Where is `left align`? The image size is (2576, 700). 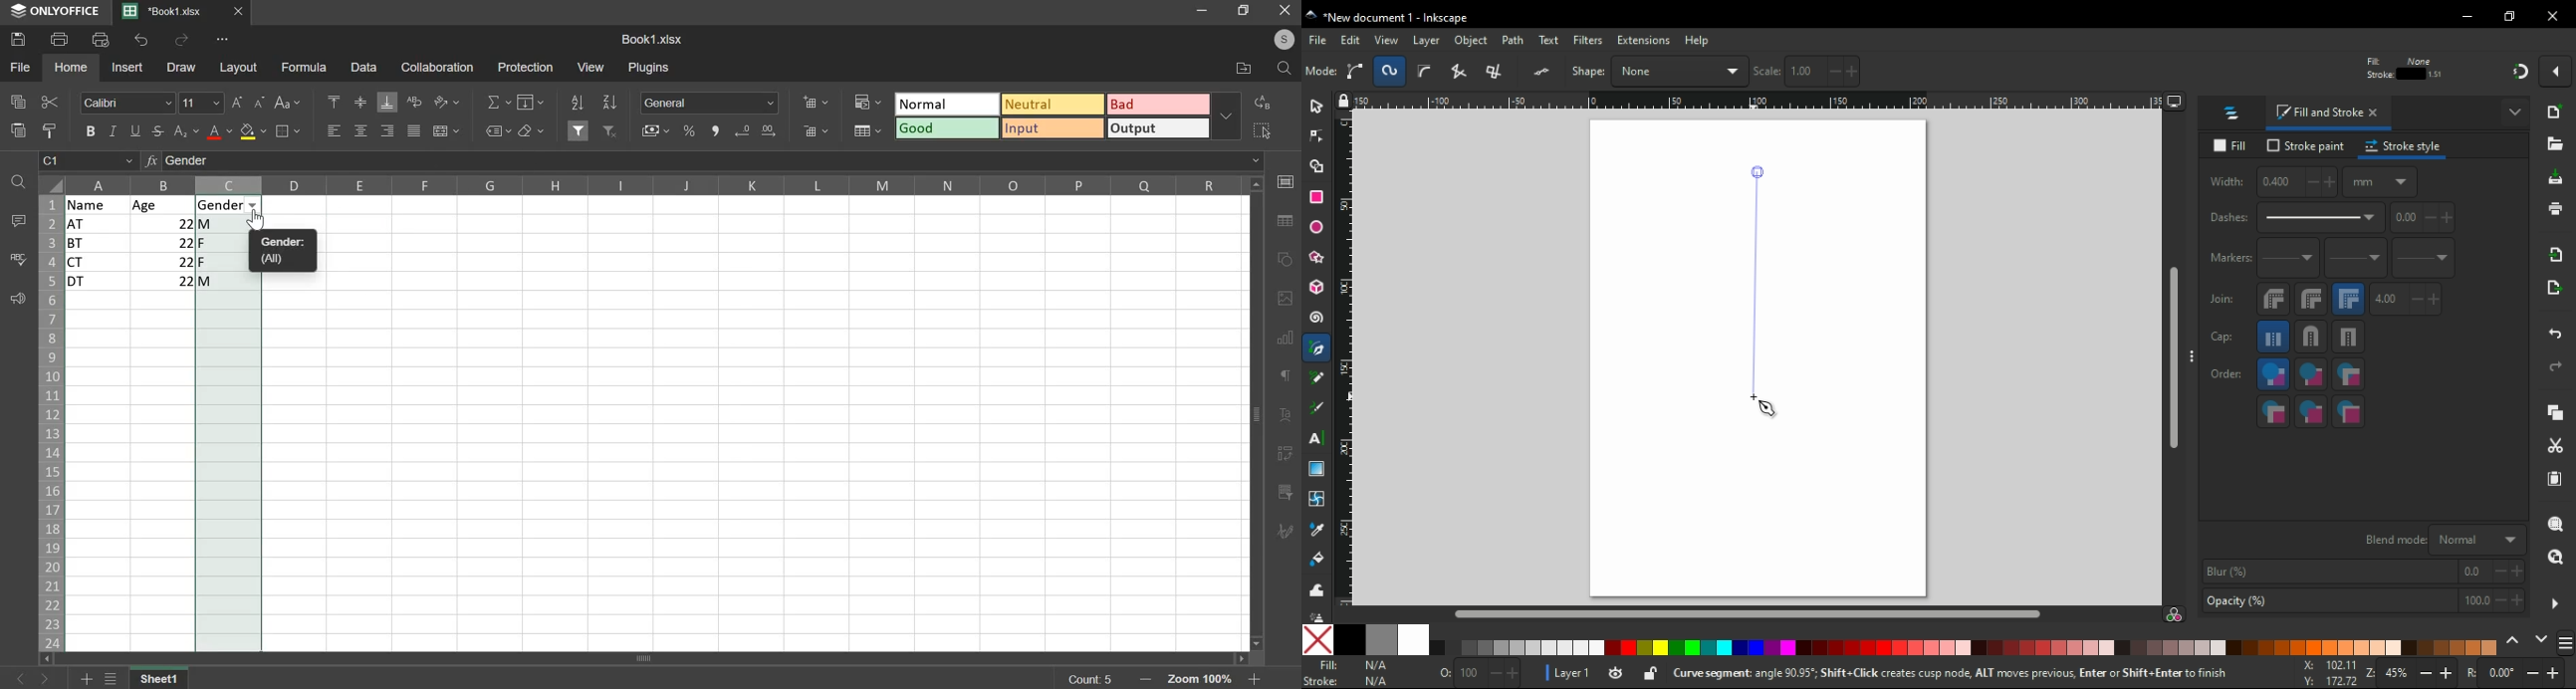
left align is located at coordinates (334, 131).